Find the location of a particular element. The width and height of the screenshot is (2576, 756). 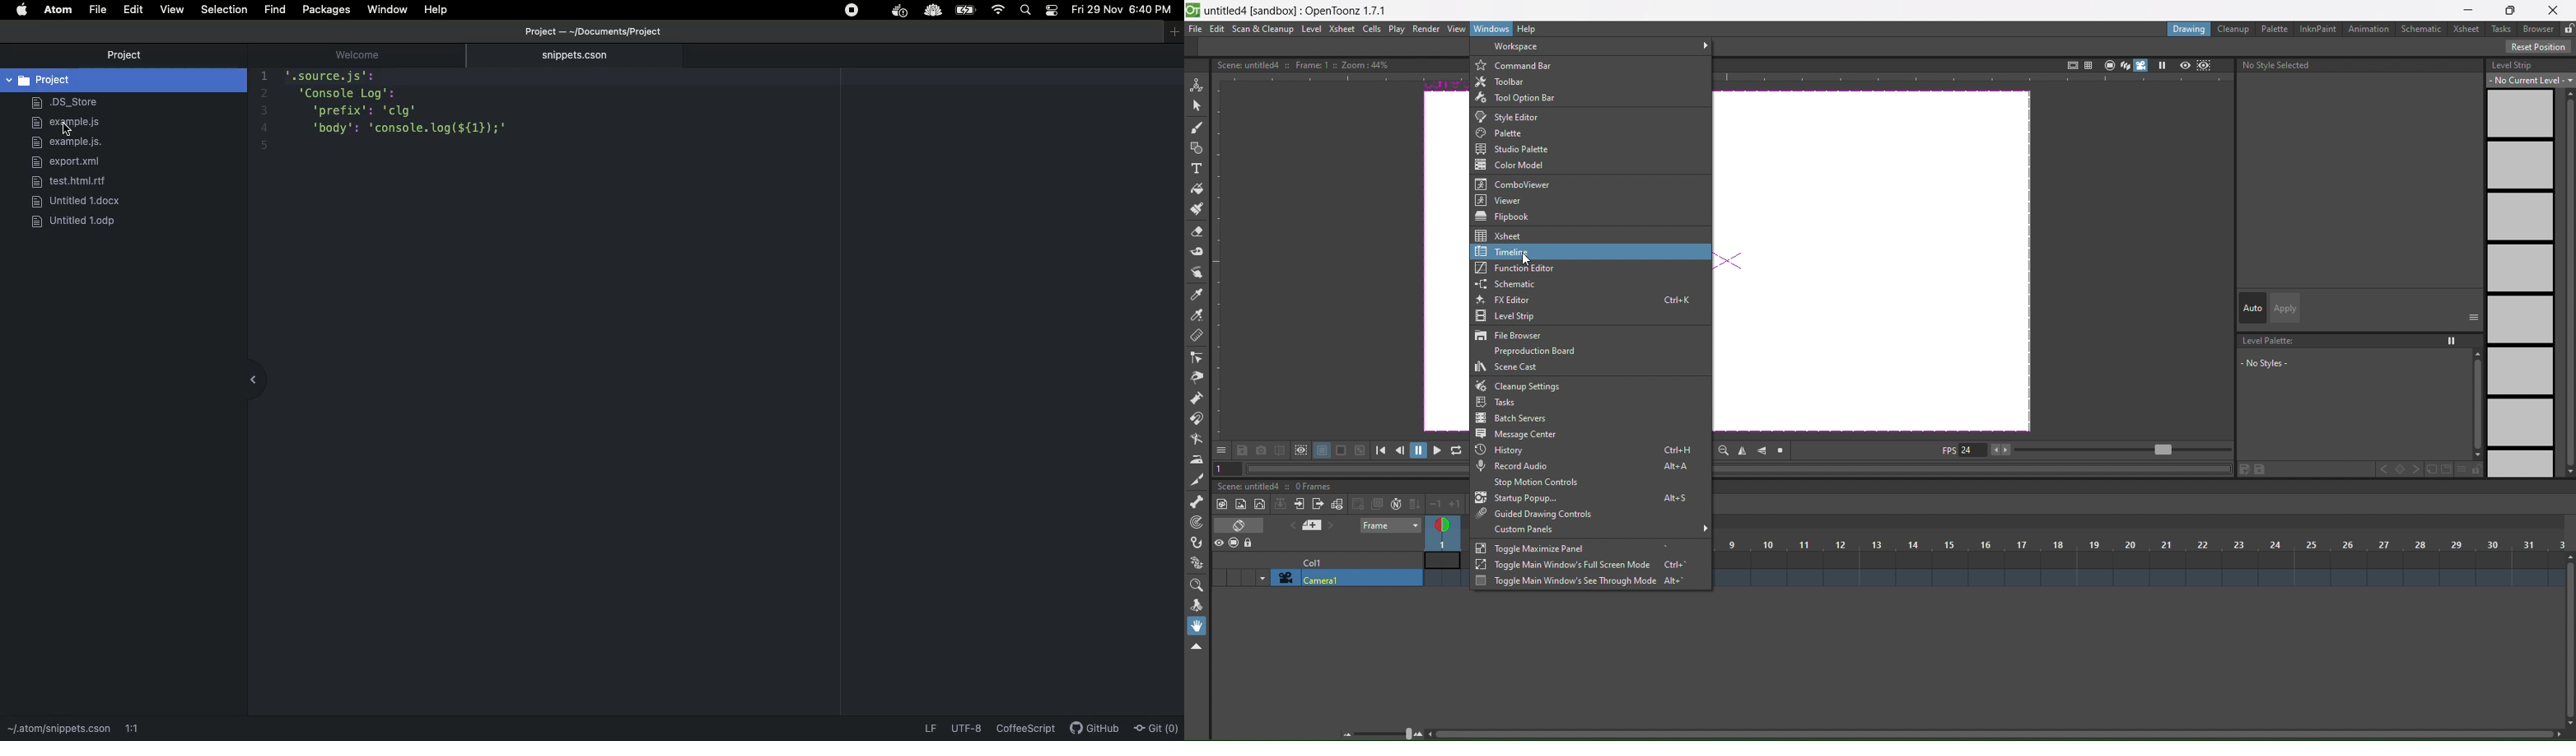

fIND  is located at coordinates (274, 9).